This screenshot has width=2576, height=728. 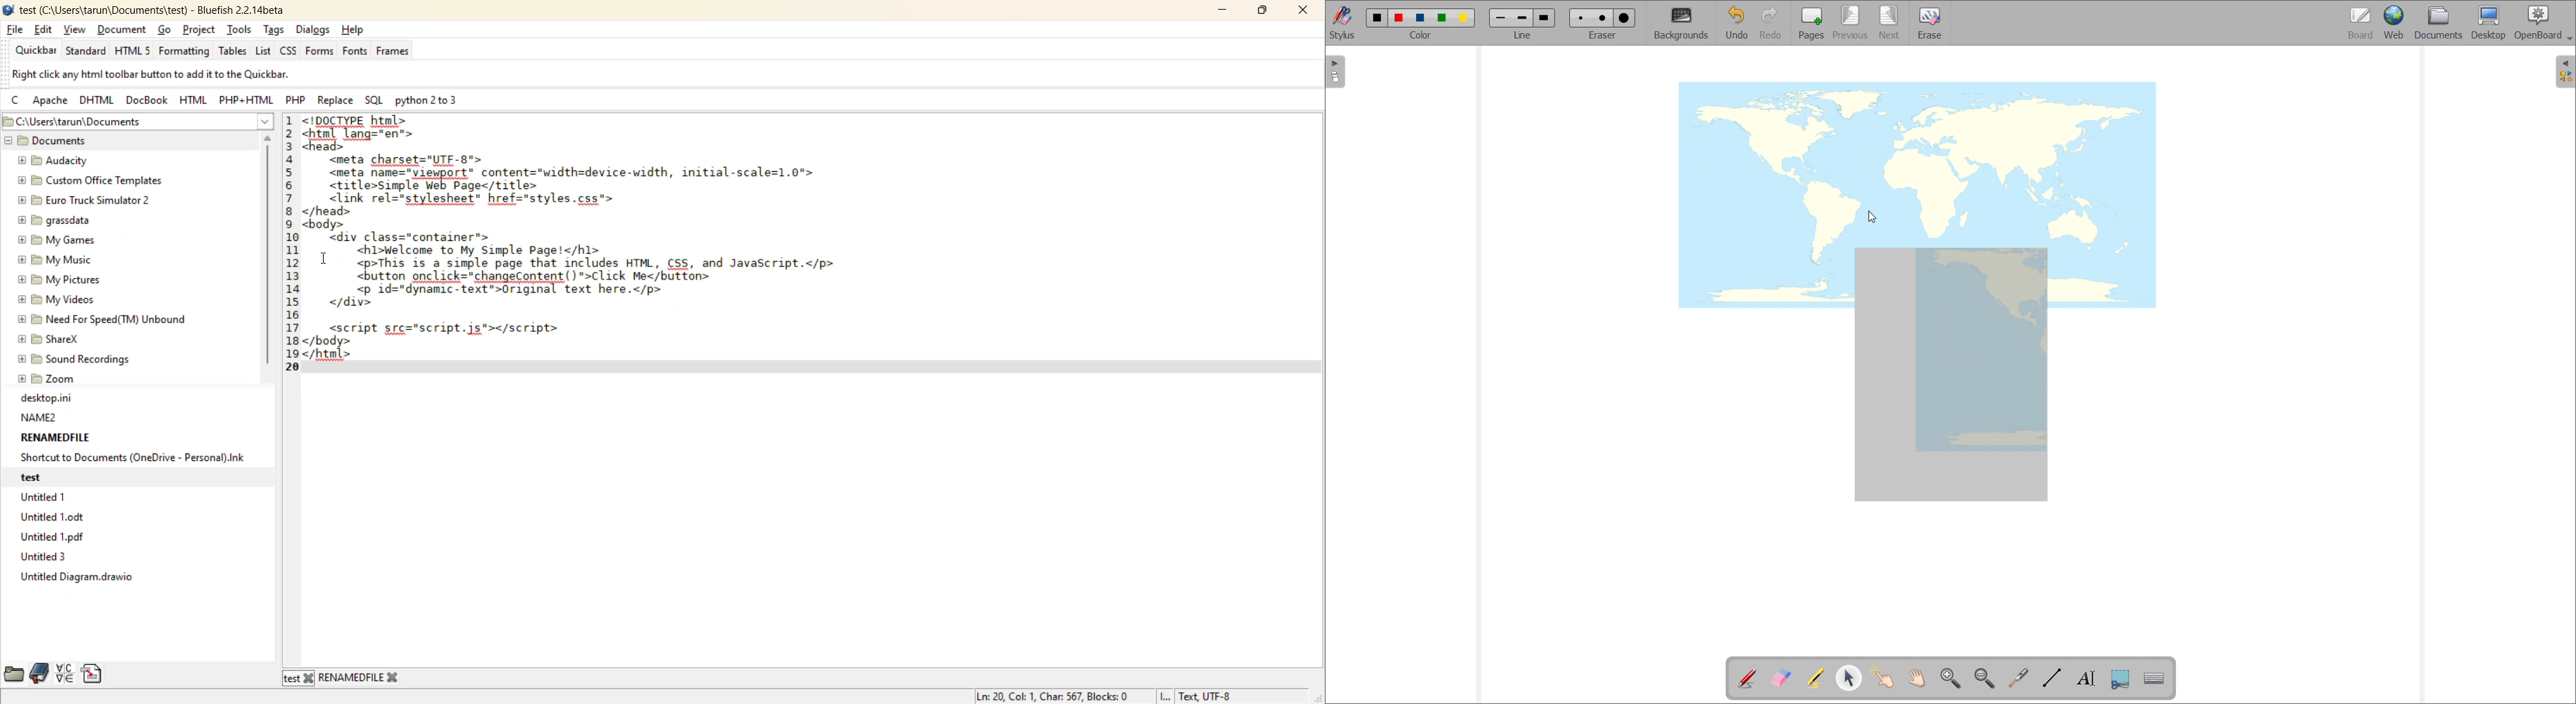 What do you see at coordinates (73, 577) in the screenshot?
I see `Untitled Diagram.drawio` at bounding box center [73, 577].